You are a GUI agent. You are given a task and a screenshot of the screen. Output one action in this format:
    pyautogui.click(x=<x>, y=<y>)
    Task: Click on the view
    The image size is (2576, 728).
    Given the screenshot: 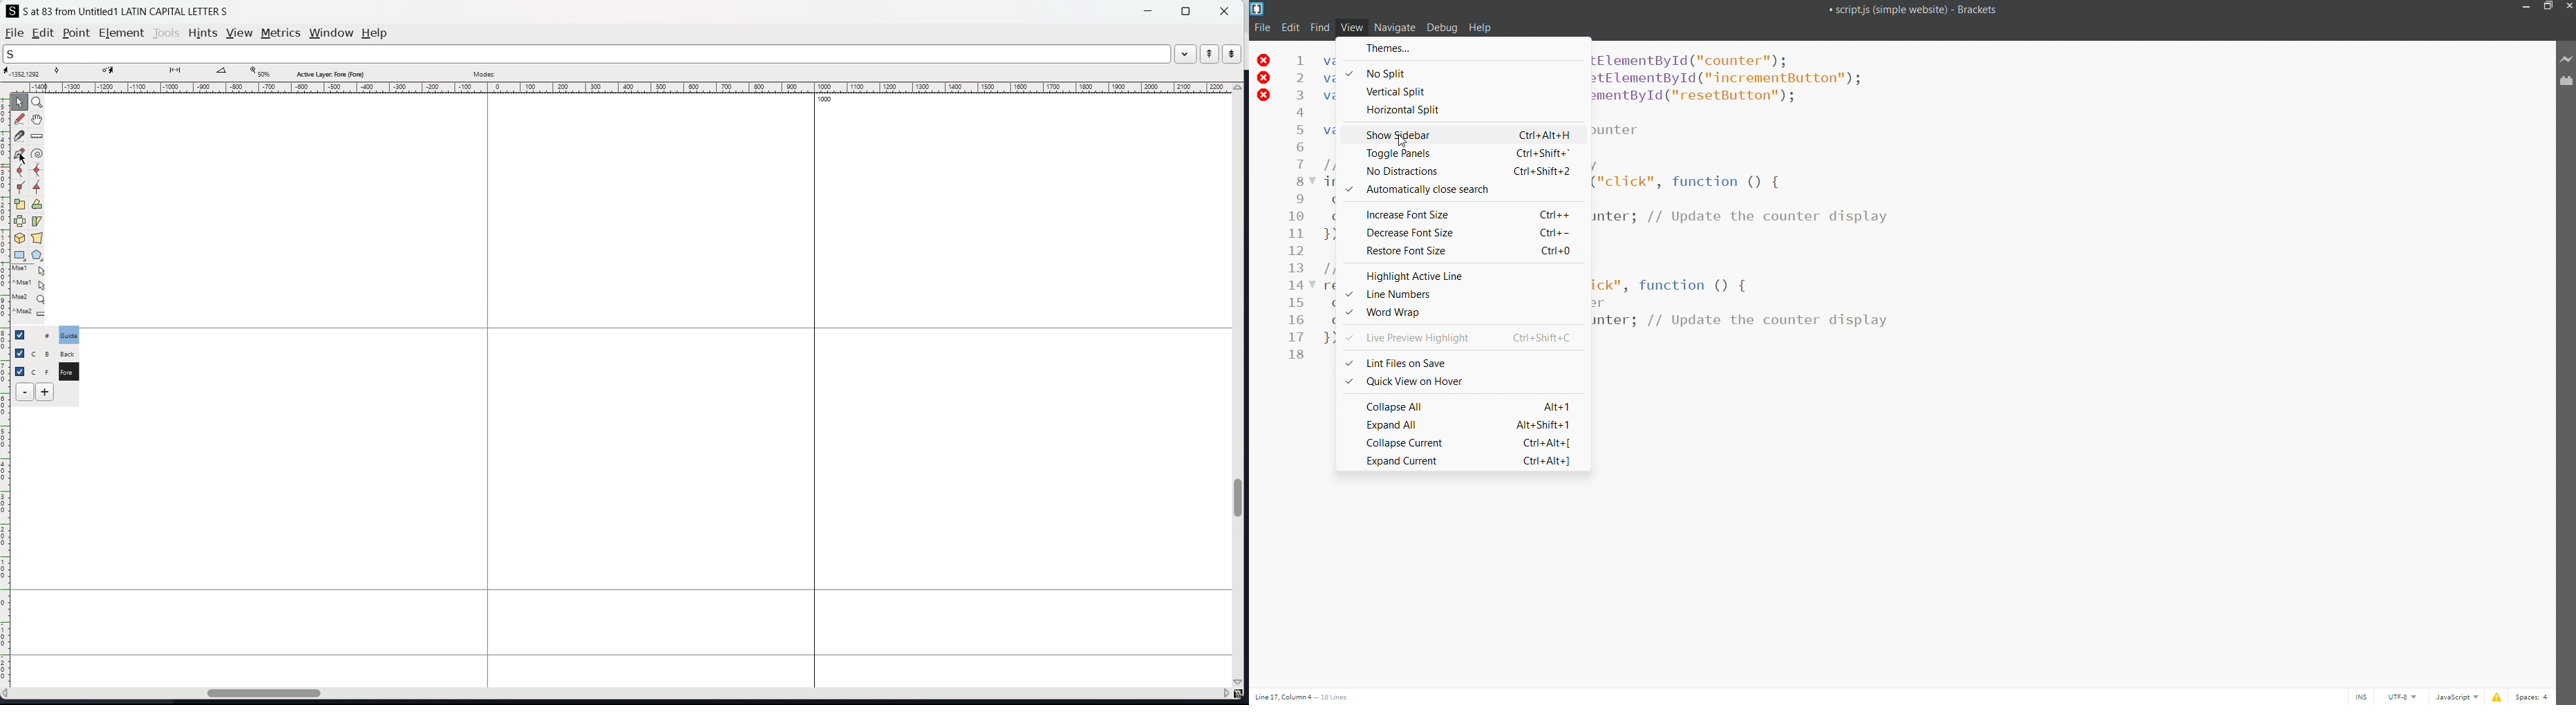 What is the action you would take?
    pyautogui.click(x=1353, y=28)
    